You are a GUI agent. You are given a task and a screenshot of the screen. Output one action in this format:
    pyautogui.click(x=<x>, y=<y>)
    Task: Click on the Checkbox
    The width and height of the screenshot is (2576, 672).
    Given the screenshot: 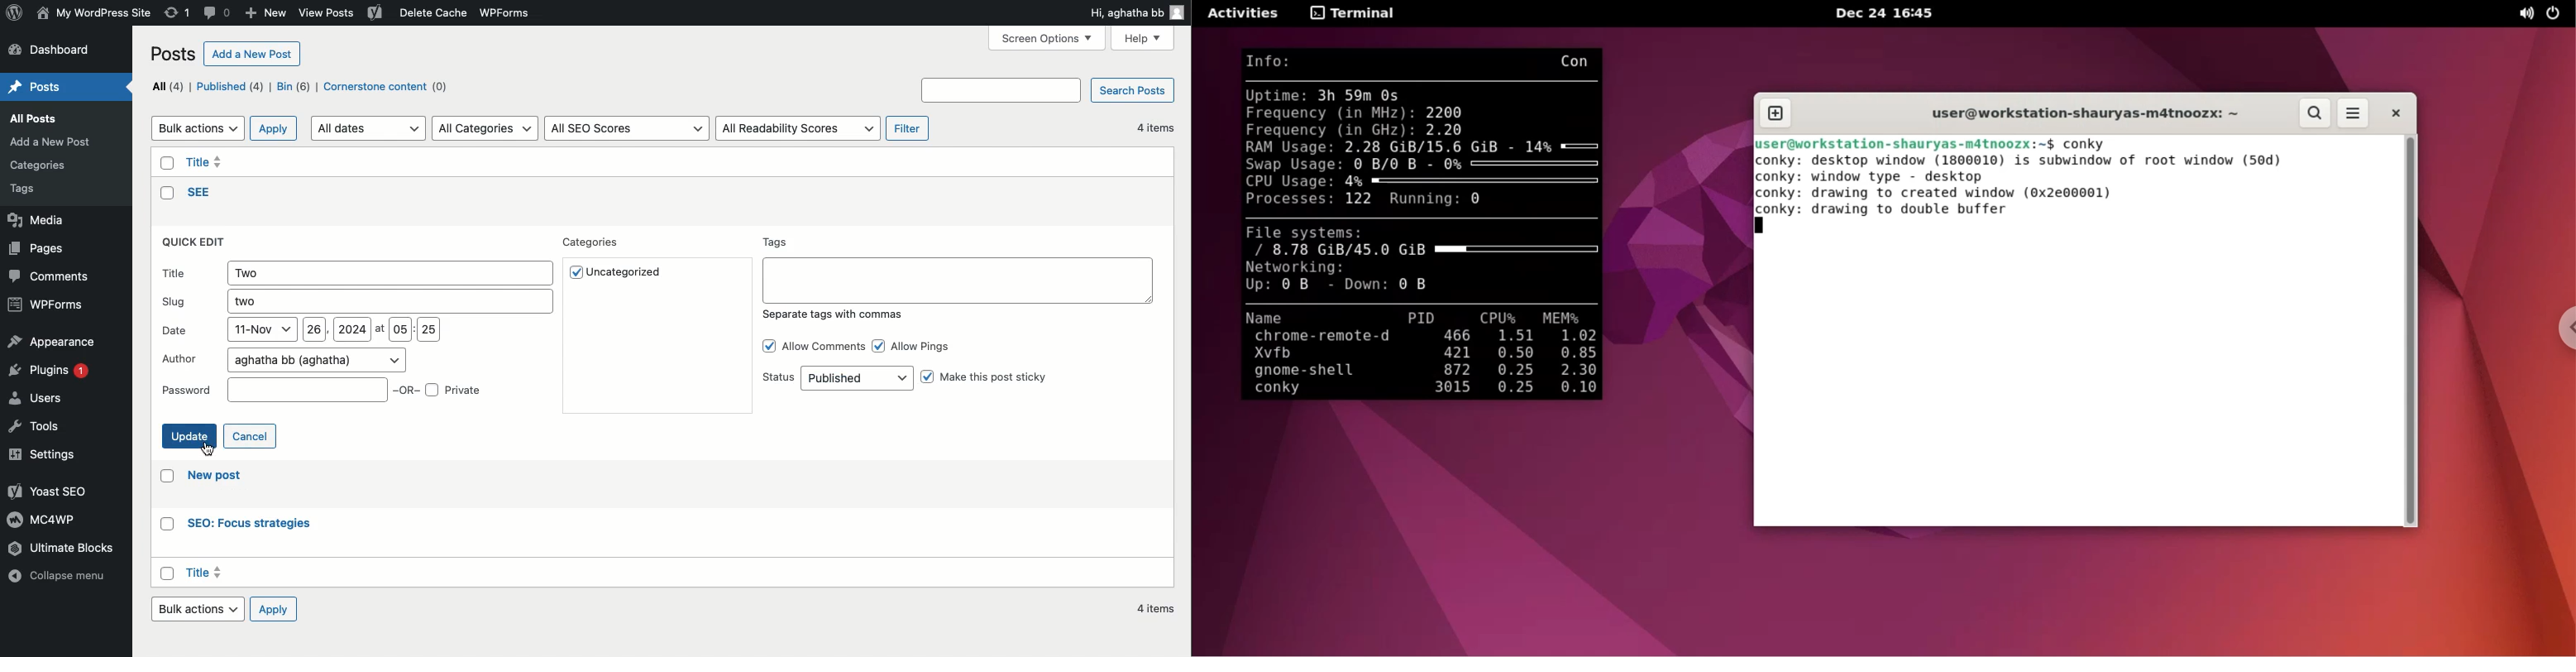 What is the action you would take?
    pyautogui.click(x=165, y=194)
    